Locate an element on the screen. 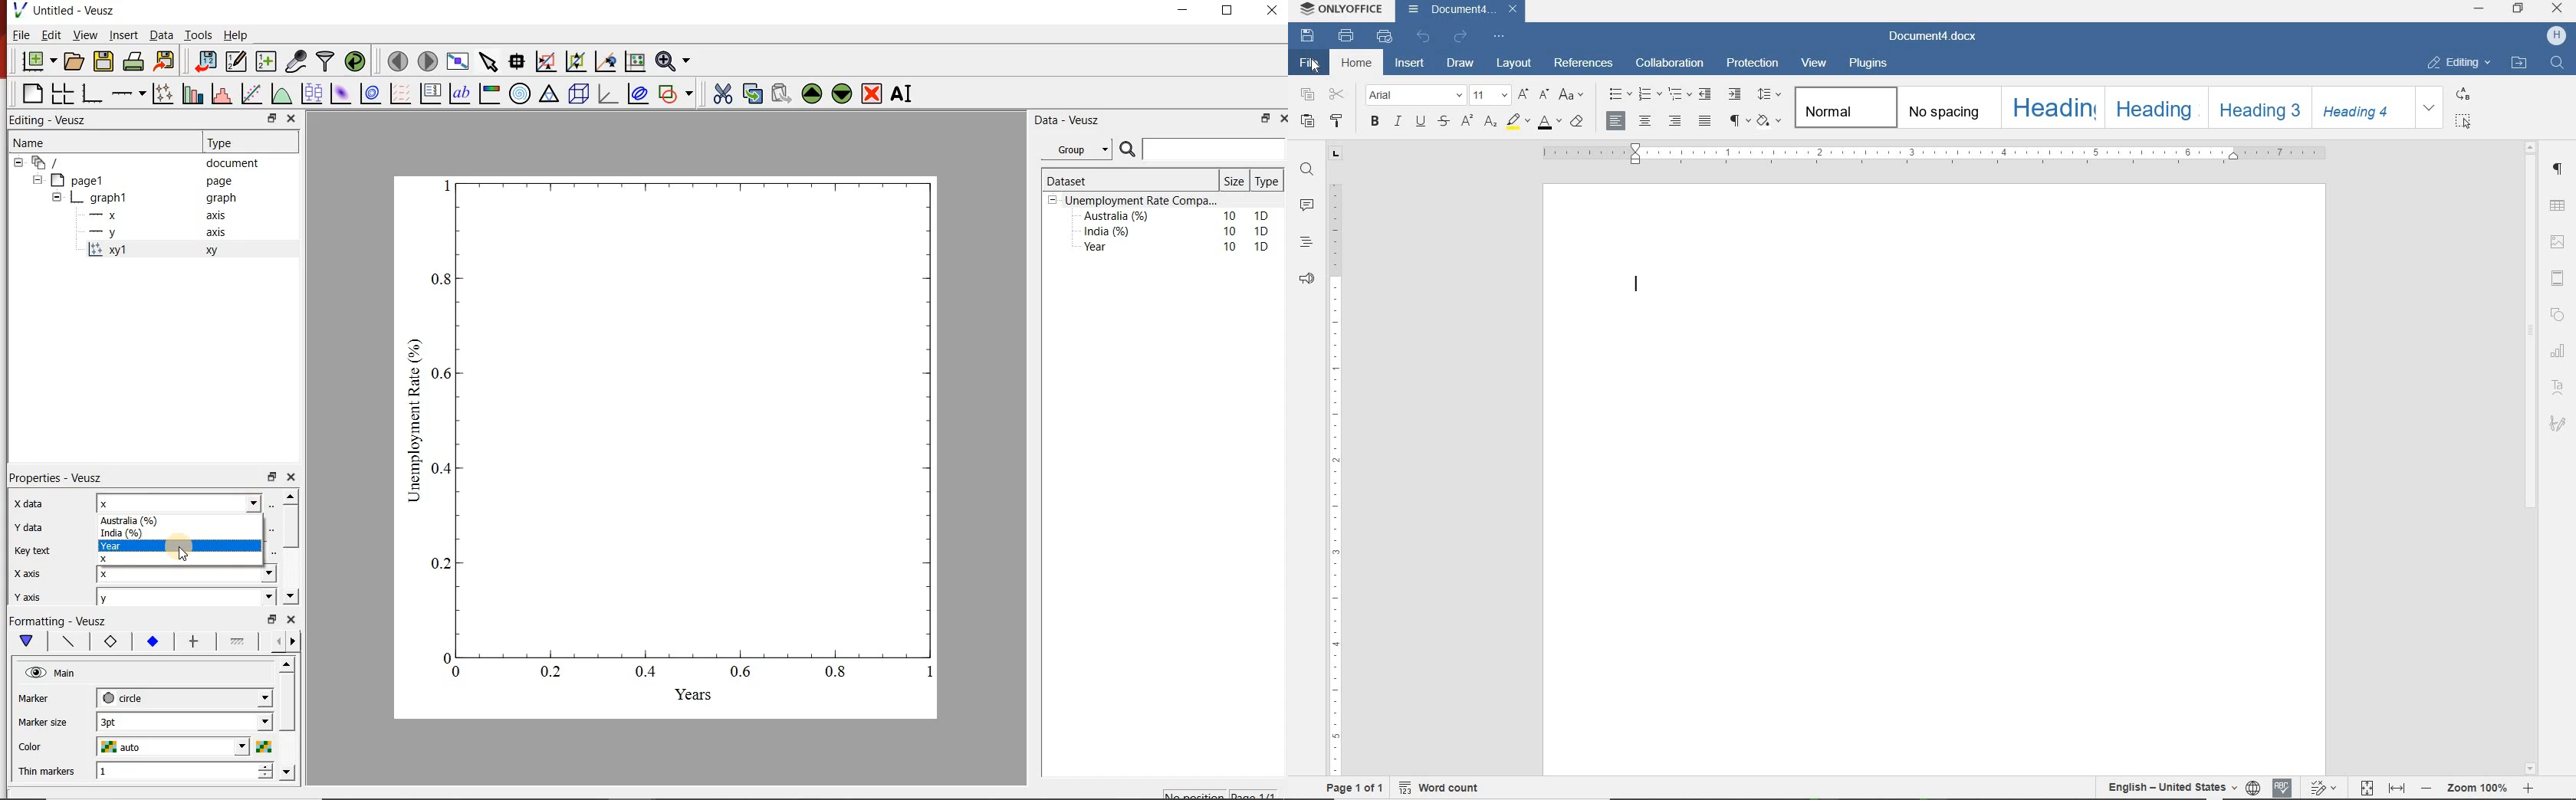 Image resolution: width=2576 pixels, height=812 pixels. x is located at coordinates (182, 503).